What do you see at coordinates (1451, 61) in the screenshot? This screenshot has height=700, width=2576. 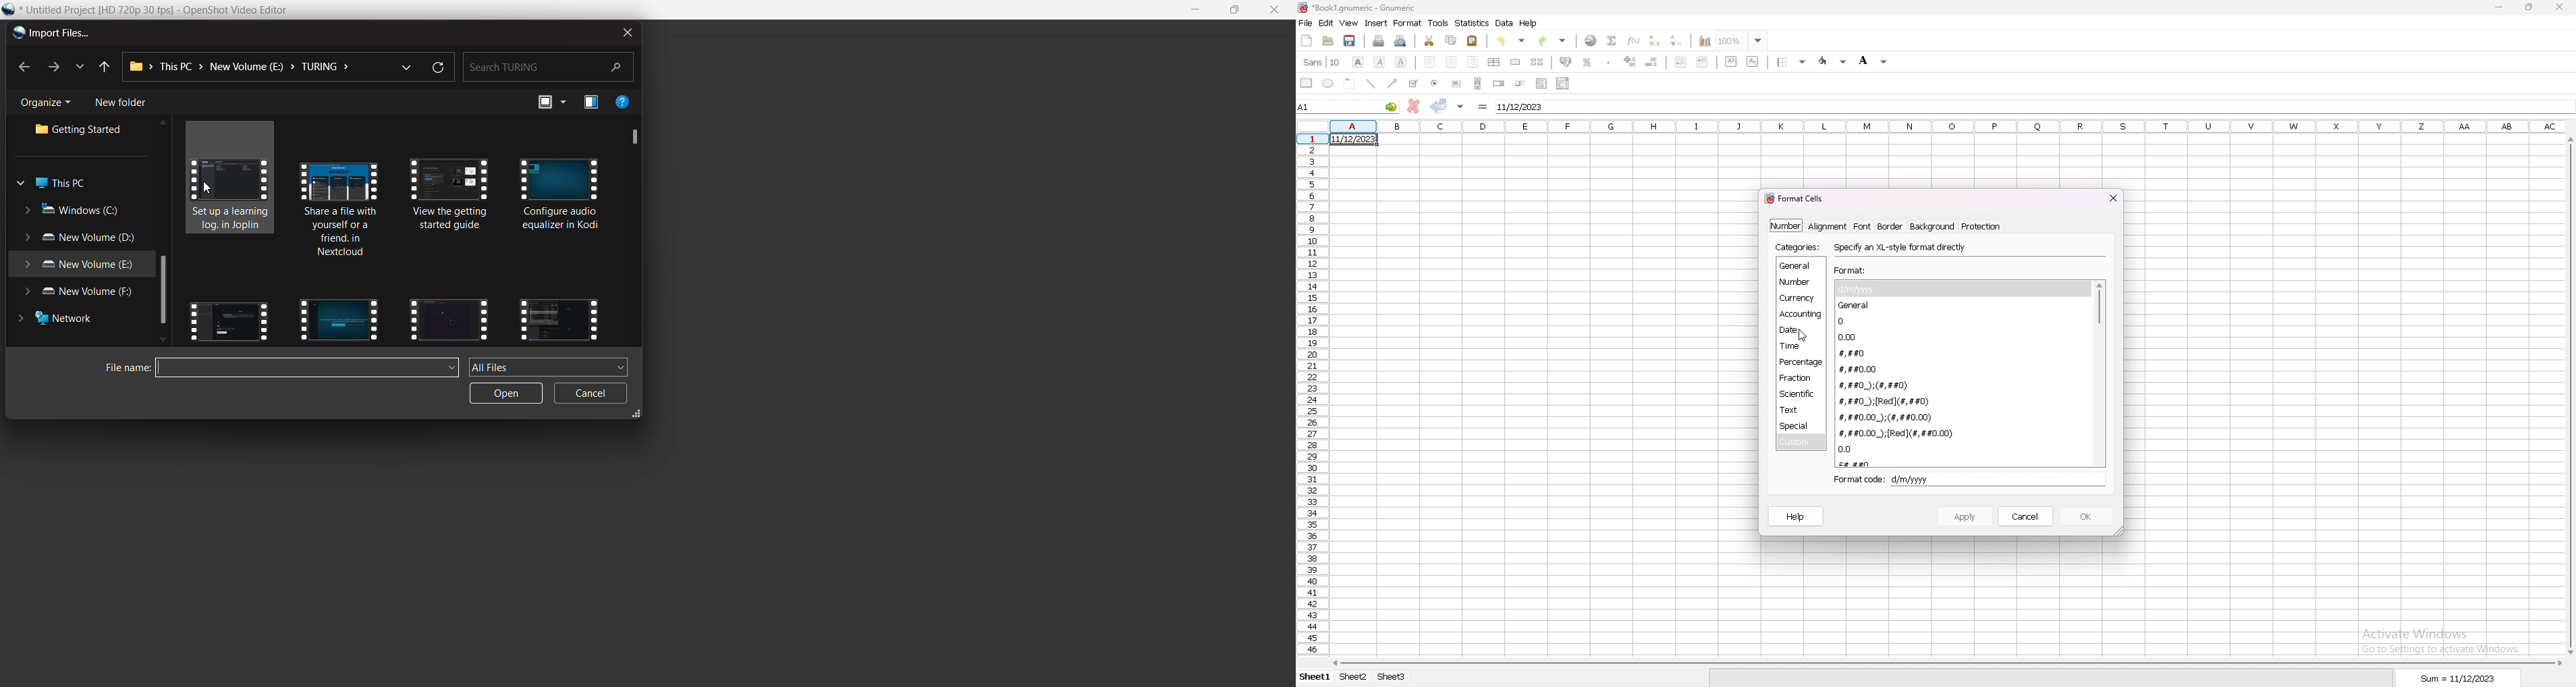 I see `centre` at bounding box center [1451, 61].